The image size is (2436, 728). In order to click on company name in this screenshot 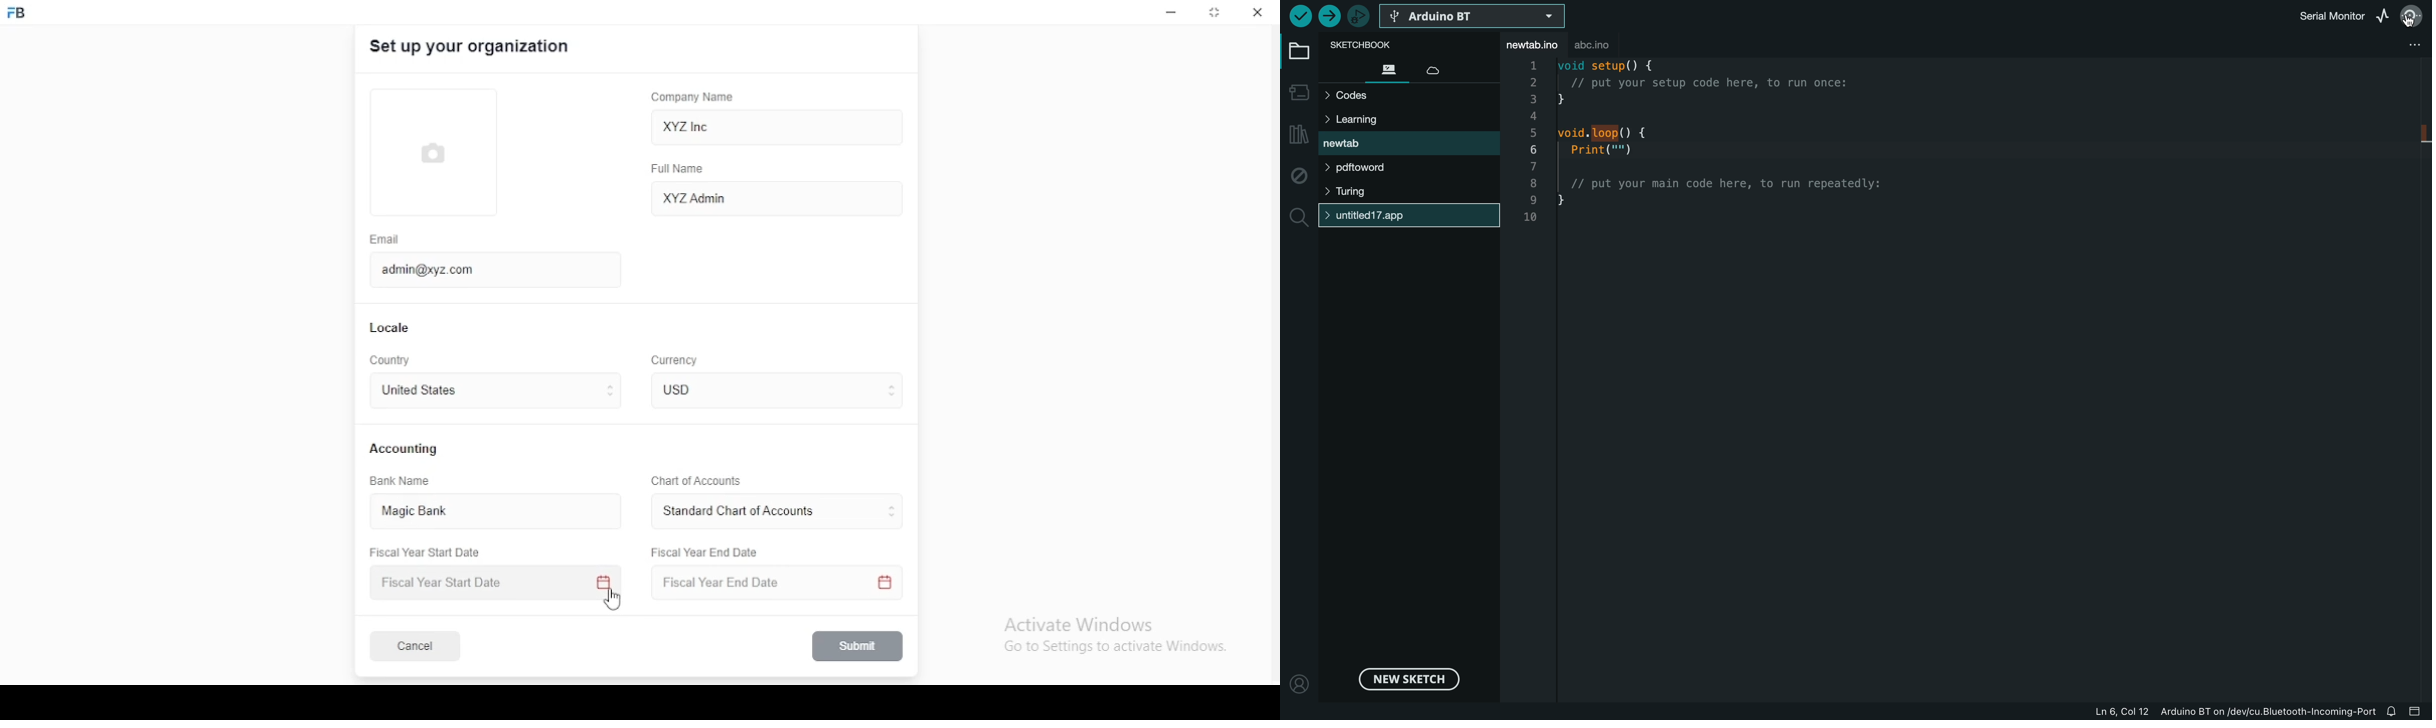, I will do `click(692, 97)`.